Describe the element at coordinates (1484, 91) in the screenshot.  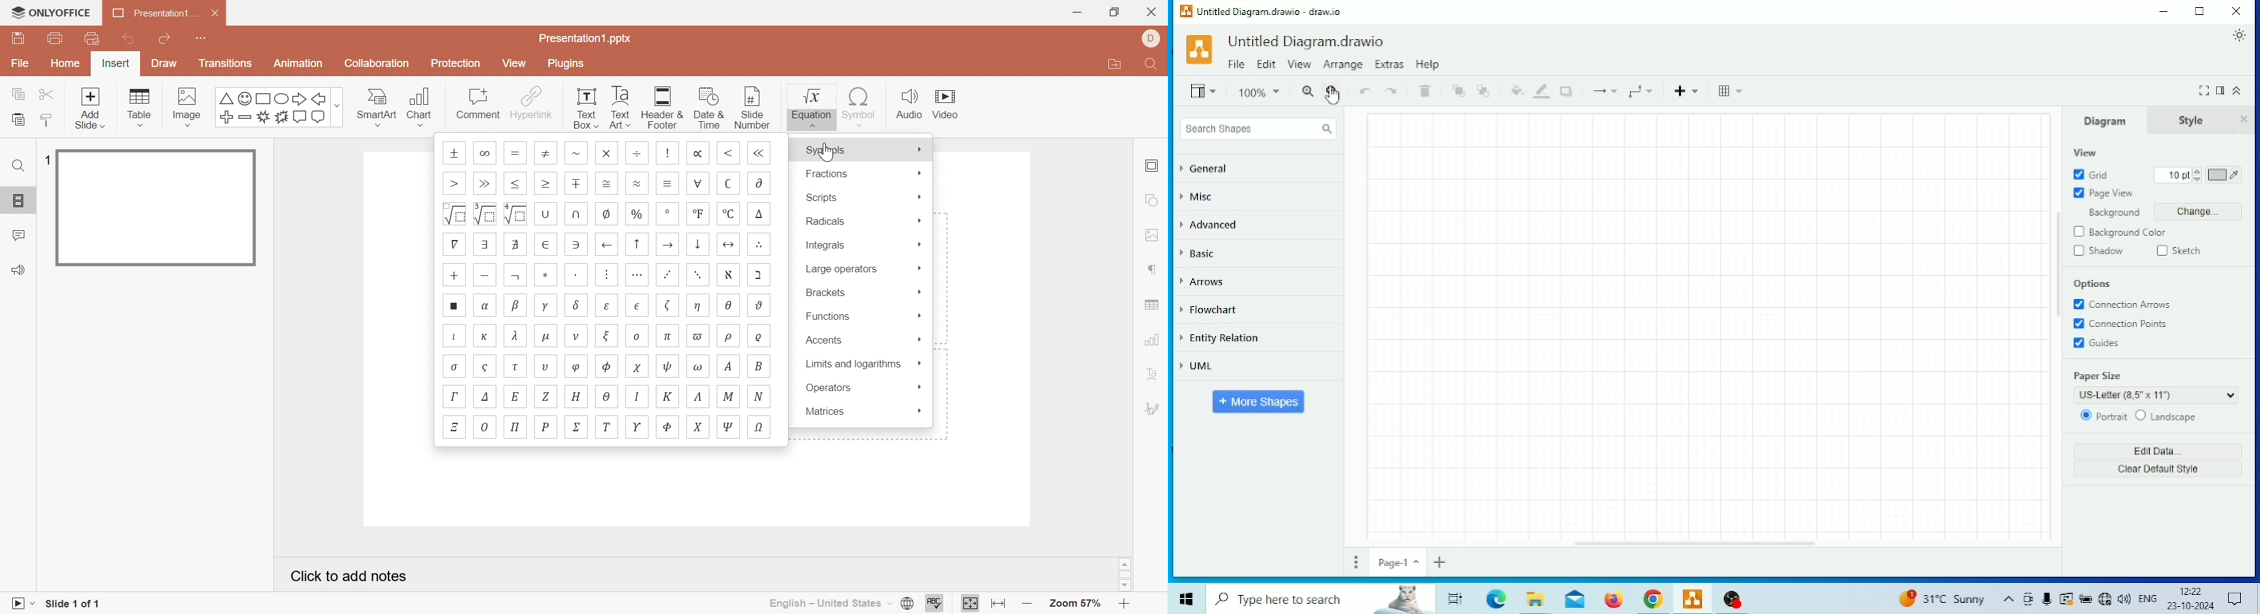
I see `To Back` at that location.